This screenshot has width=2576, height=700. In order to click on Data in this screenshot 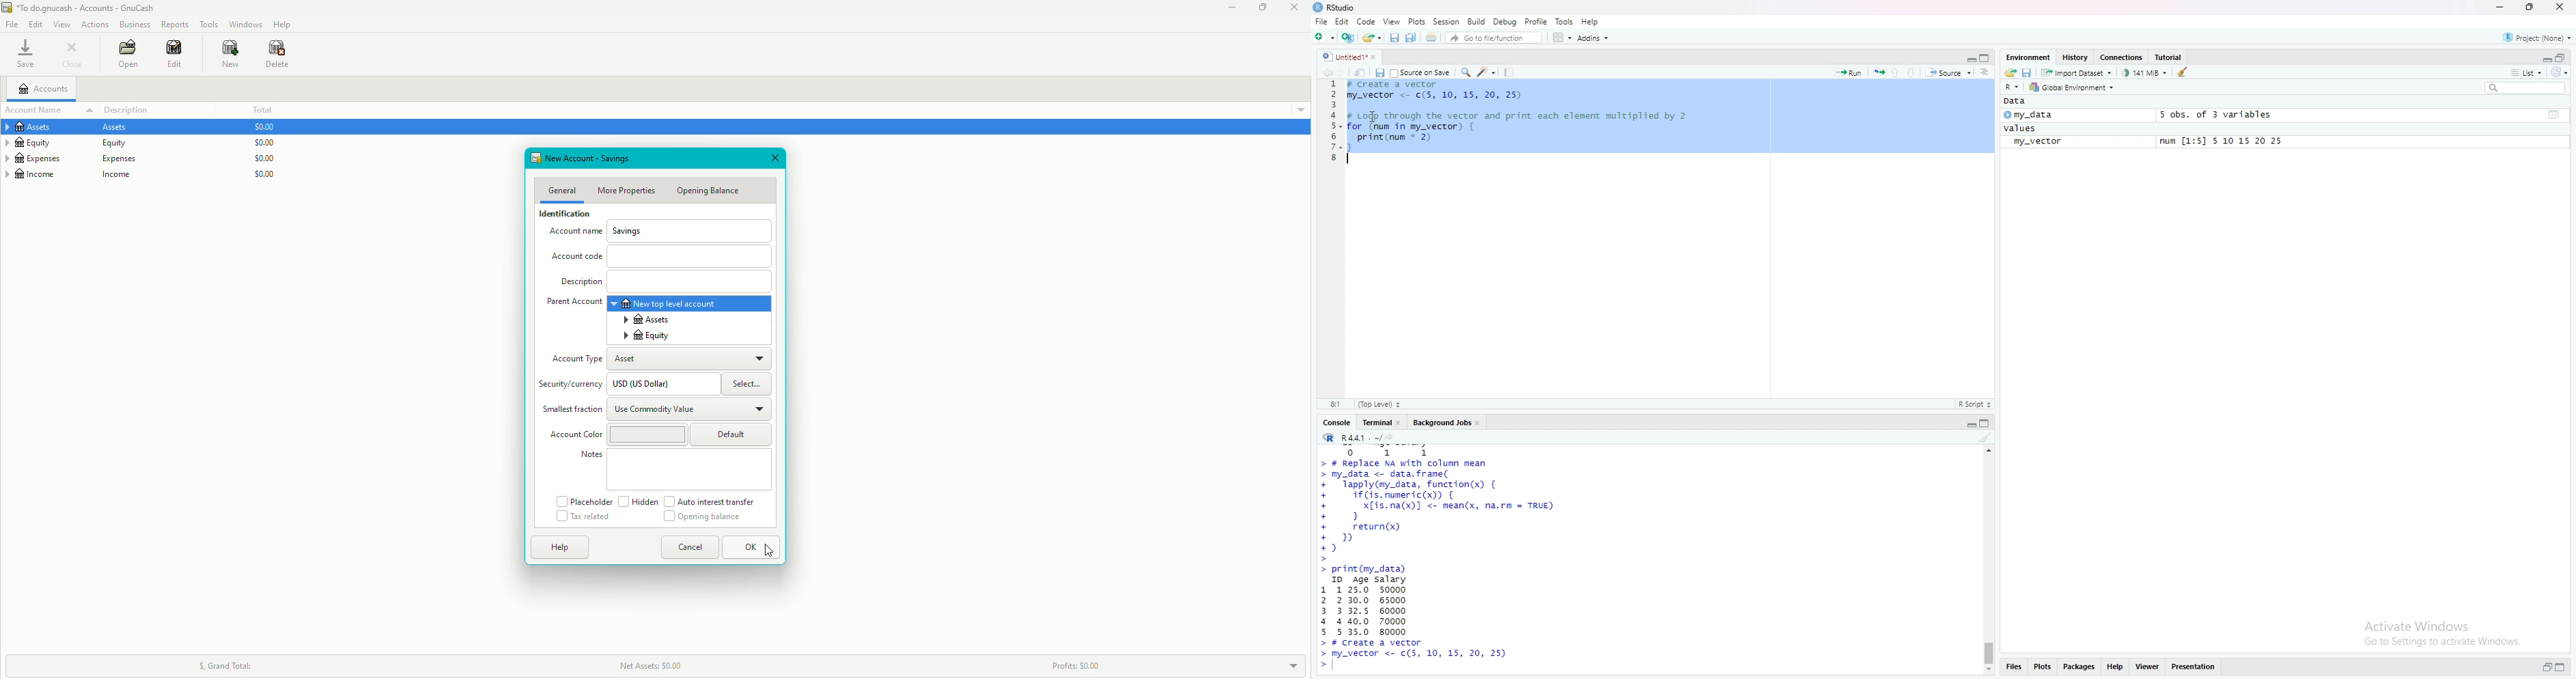, I will do `click(2020, 102)`.